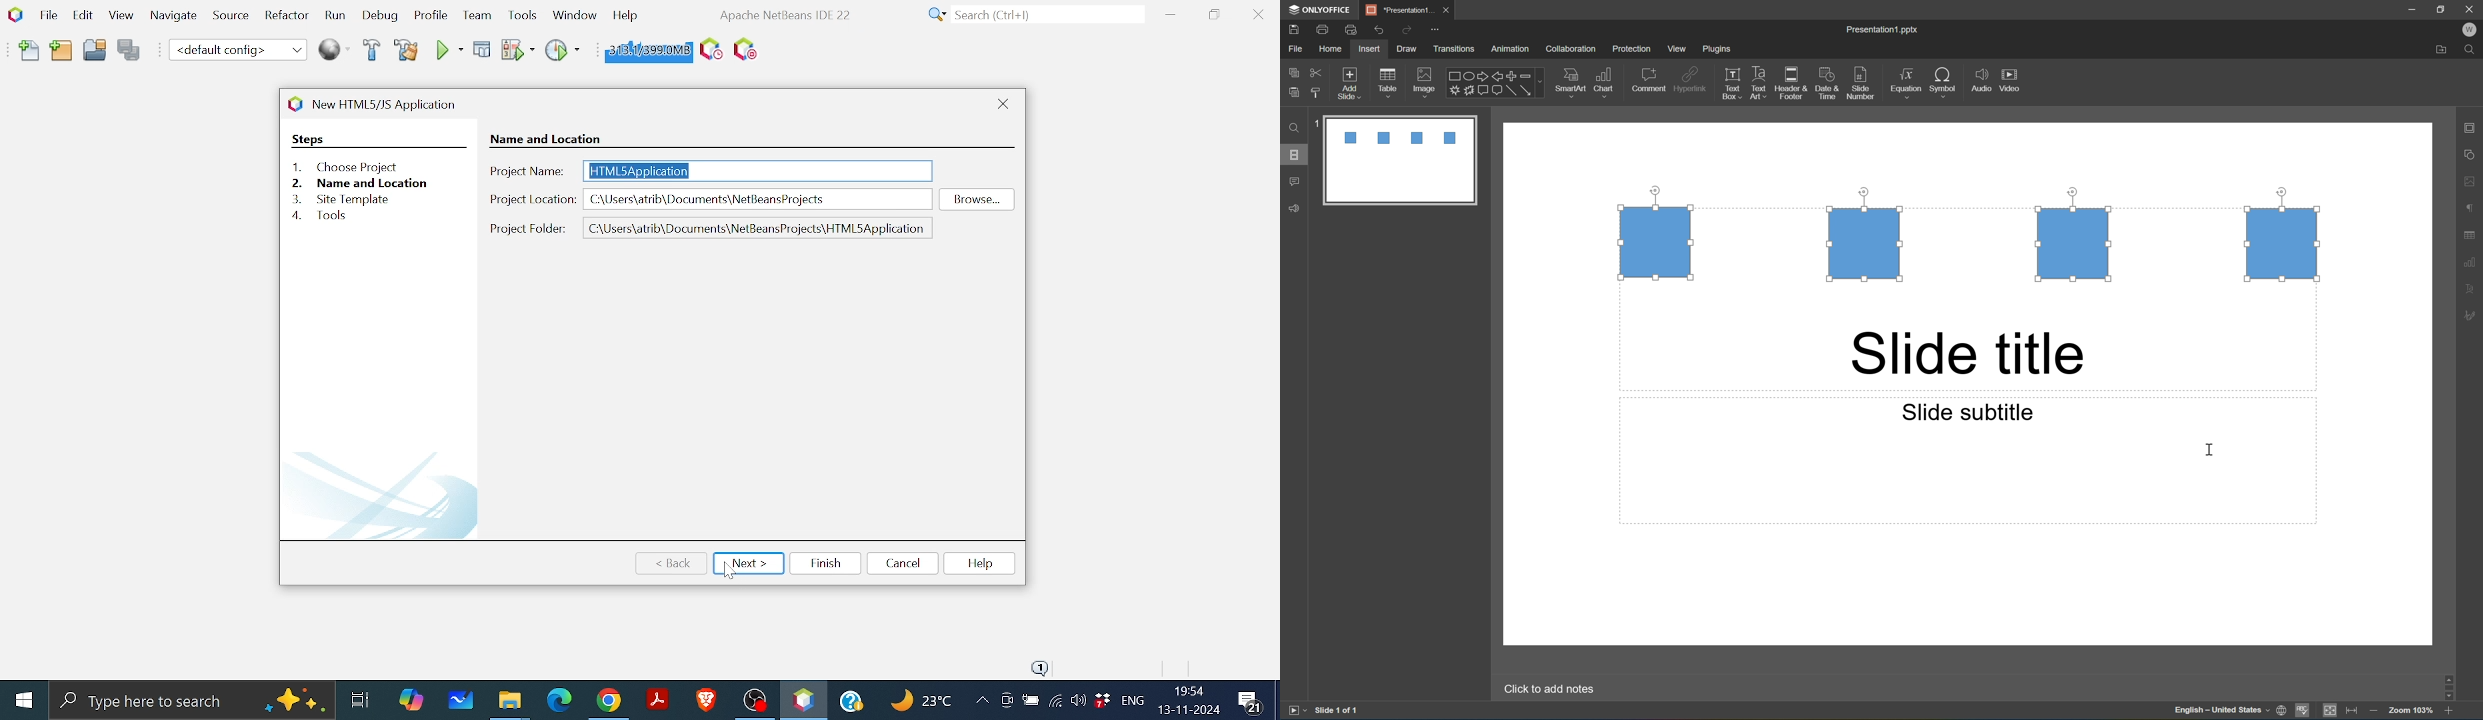 This screenshot has height=728, width=2492. Describe the element at coordinates (1351, 81) in the screenshot. I see `add slide` at that location.